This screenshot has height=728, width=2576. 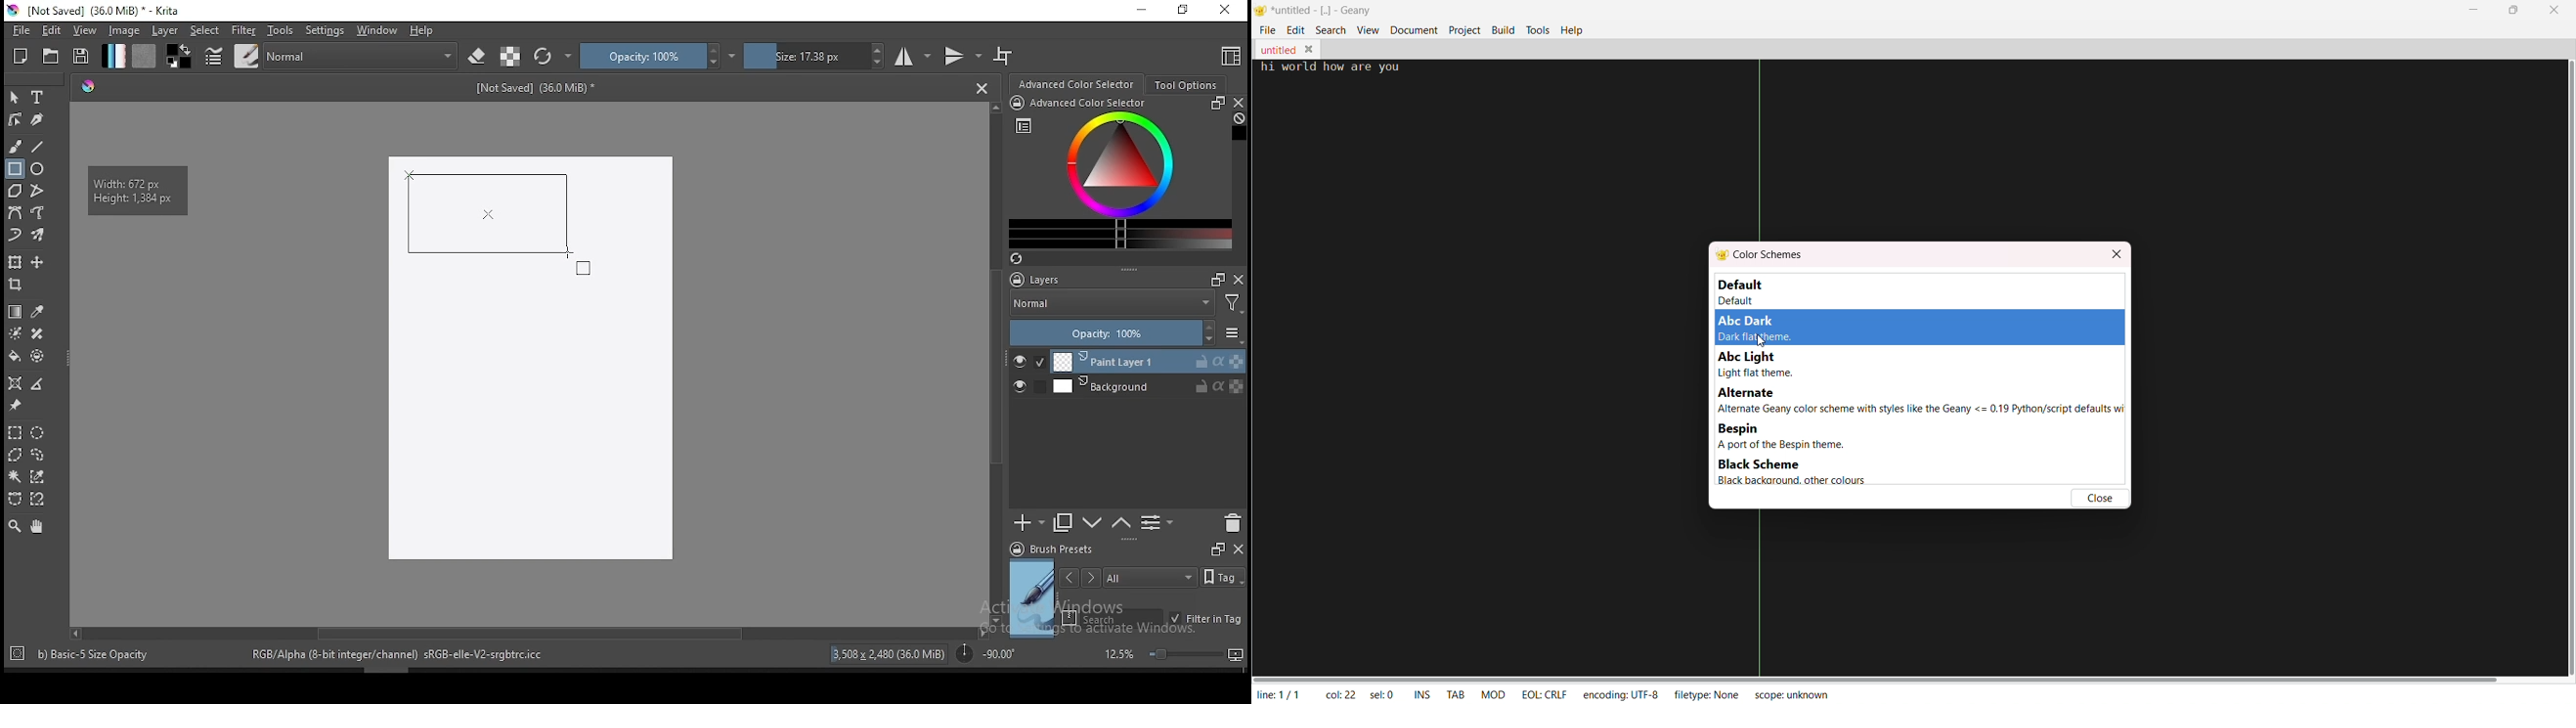 I want to click on view, so click(x=84, y=30).